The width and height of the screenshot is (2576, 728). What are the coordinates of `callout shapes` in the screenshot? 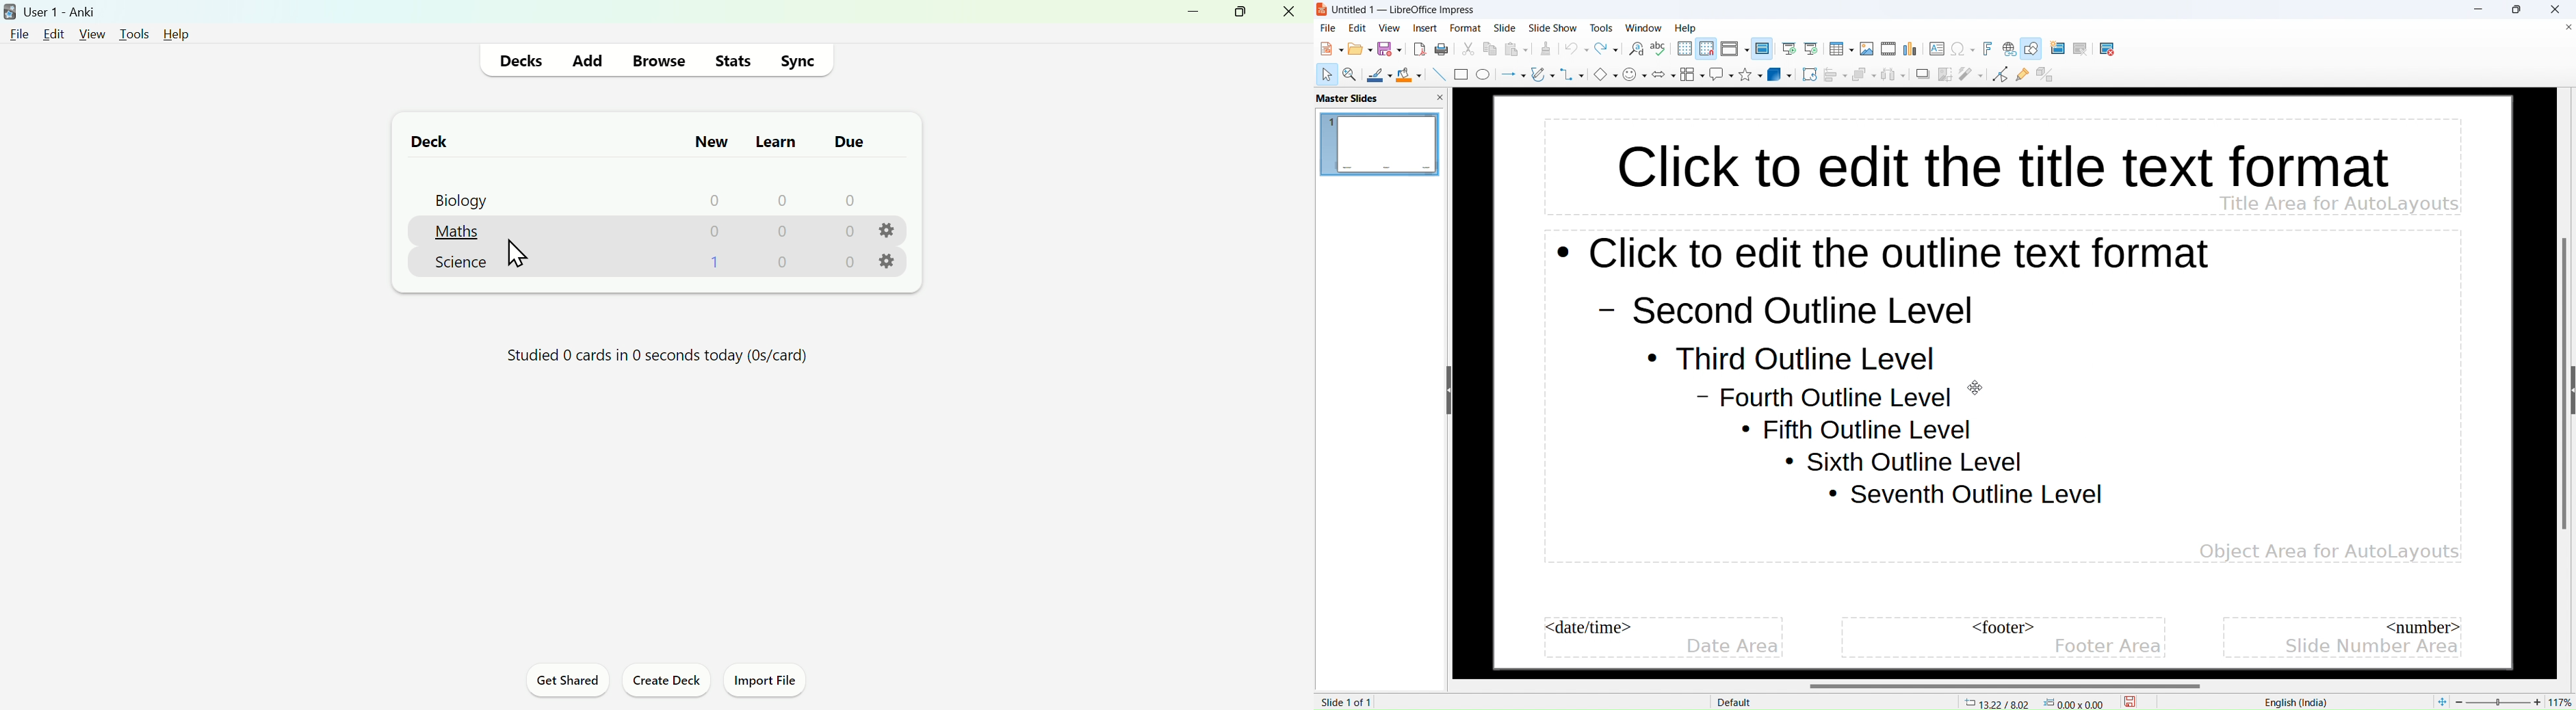 It's located at (1721, 74).